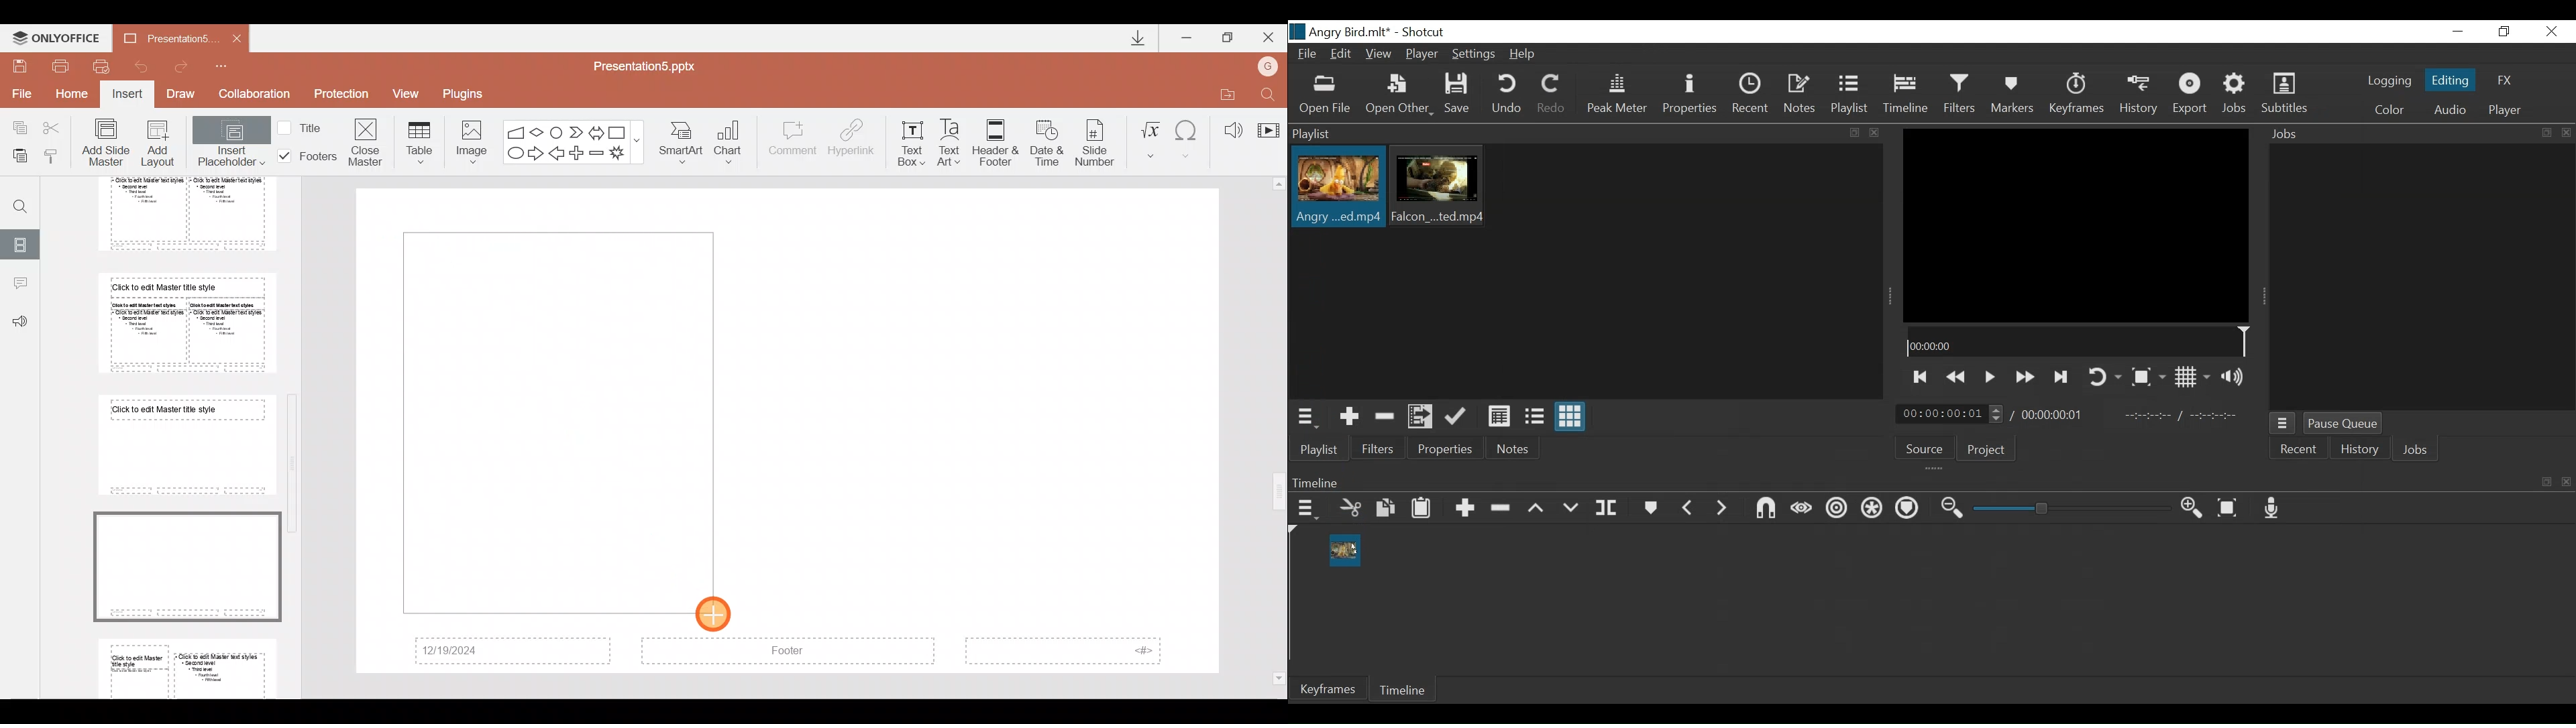  Describe the element at coordinates (1752, 95) in the screenshot. I see `Recent` at that location.